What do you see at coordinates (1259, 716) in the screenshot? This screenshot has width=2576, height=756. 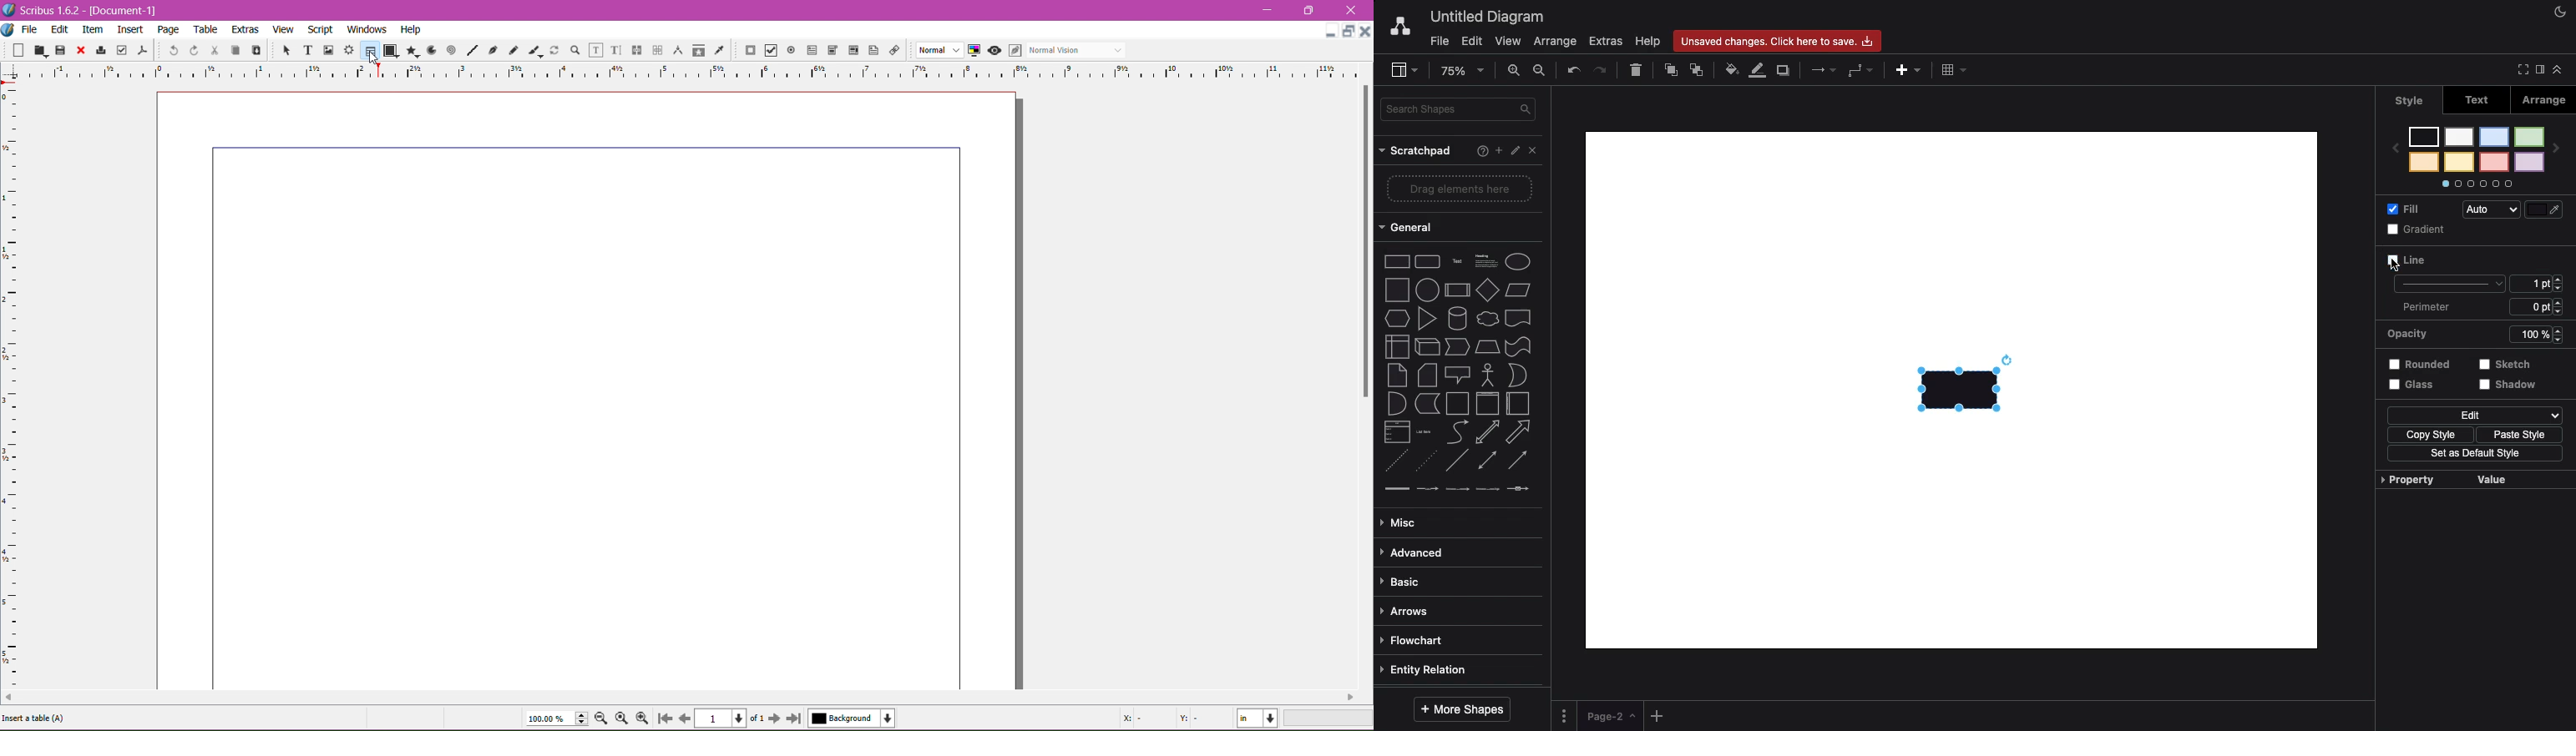 I see `in / Unit` at bounding box center [1259, 716].